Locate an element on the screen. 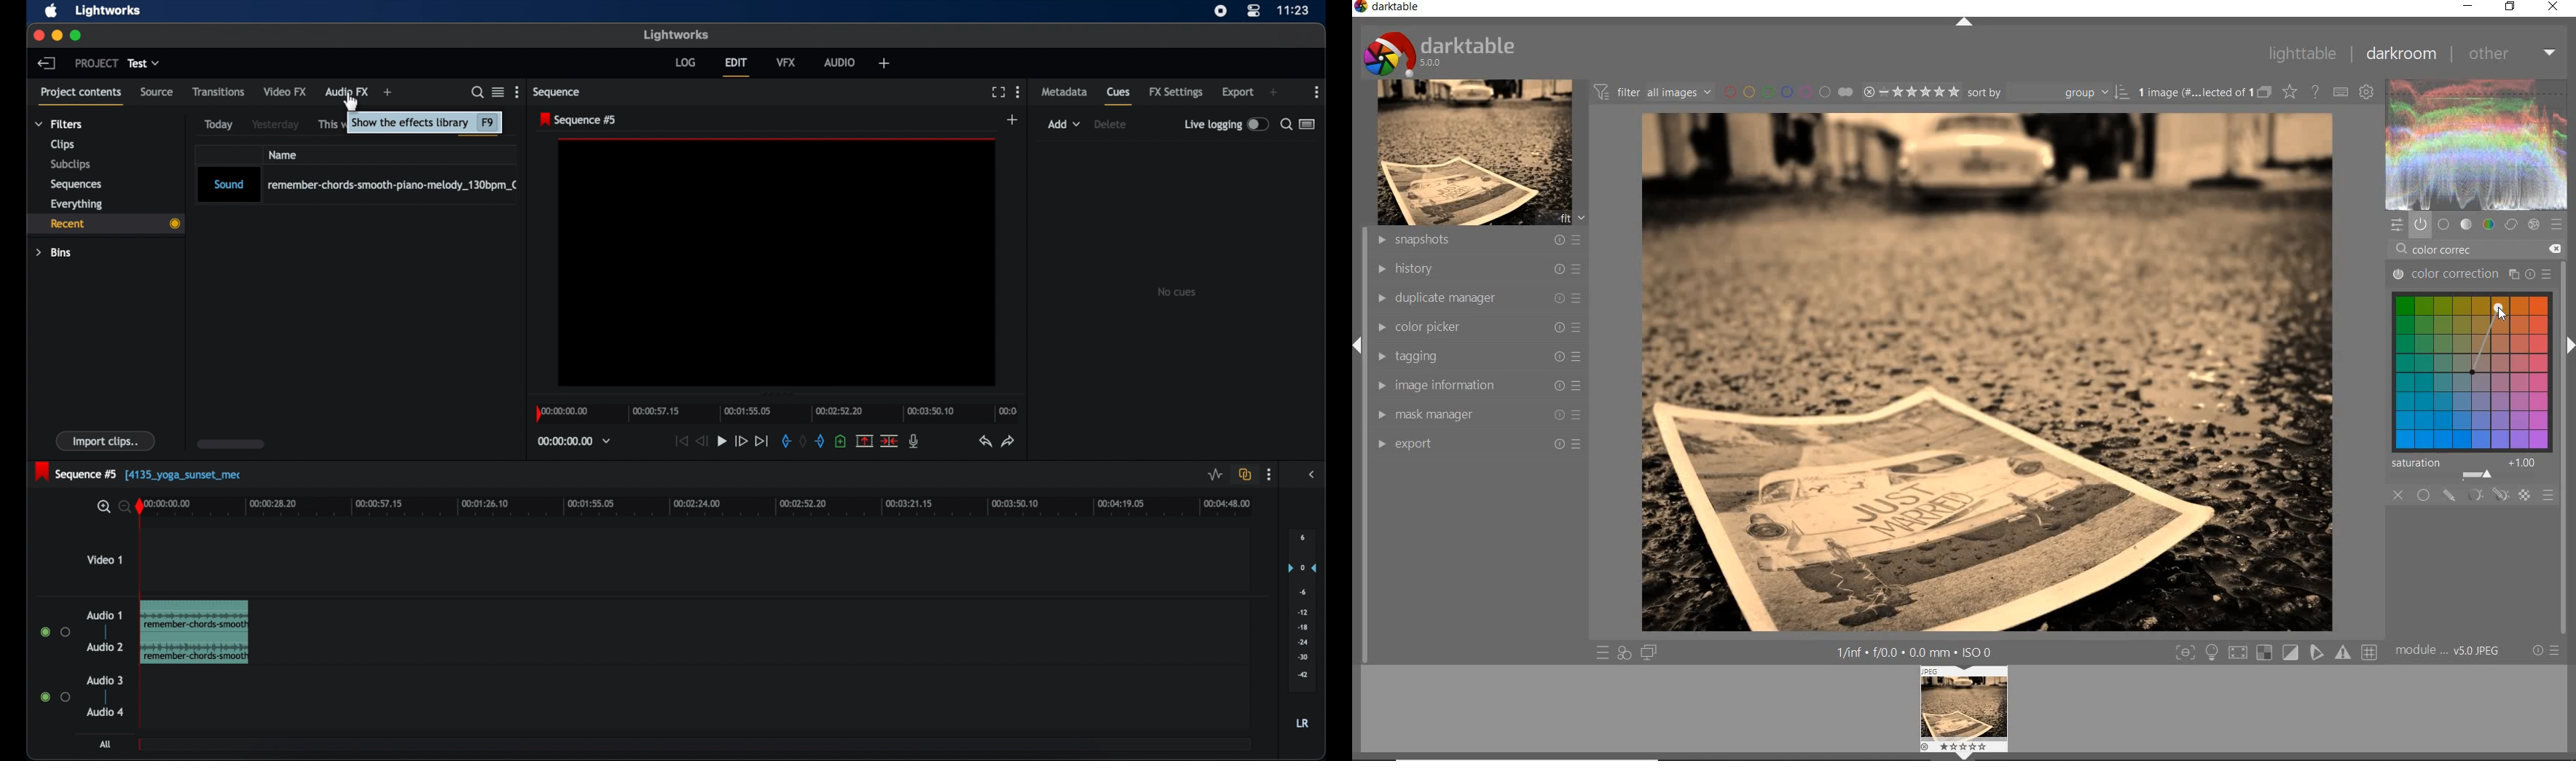  expand/collapse is located at coordinates (2569, 346).